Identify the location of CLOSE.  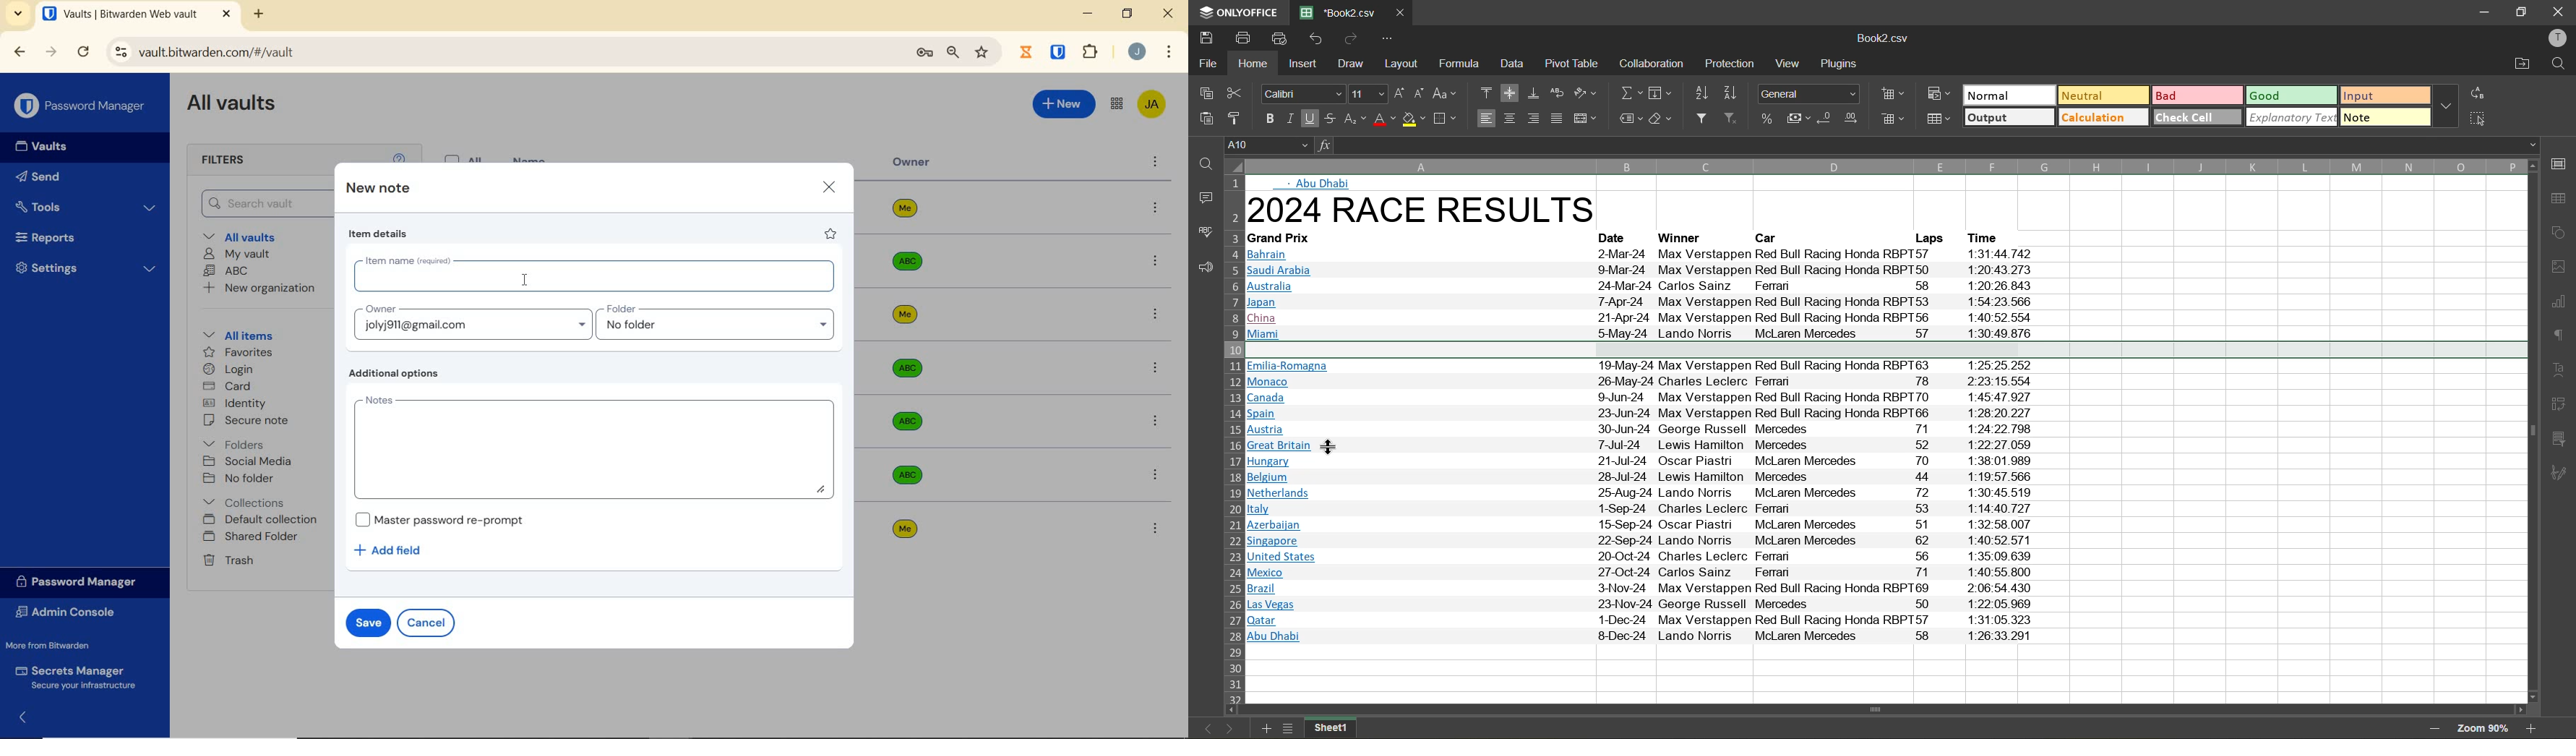
(226, 14).